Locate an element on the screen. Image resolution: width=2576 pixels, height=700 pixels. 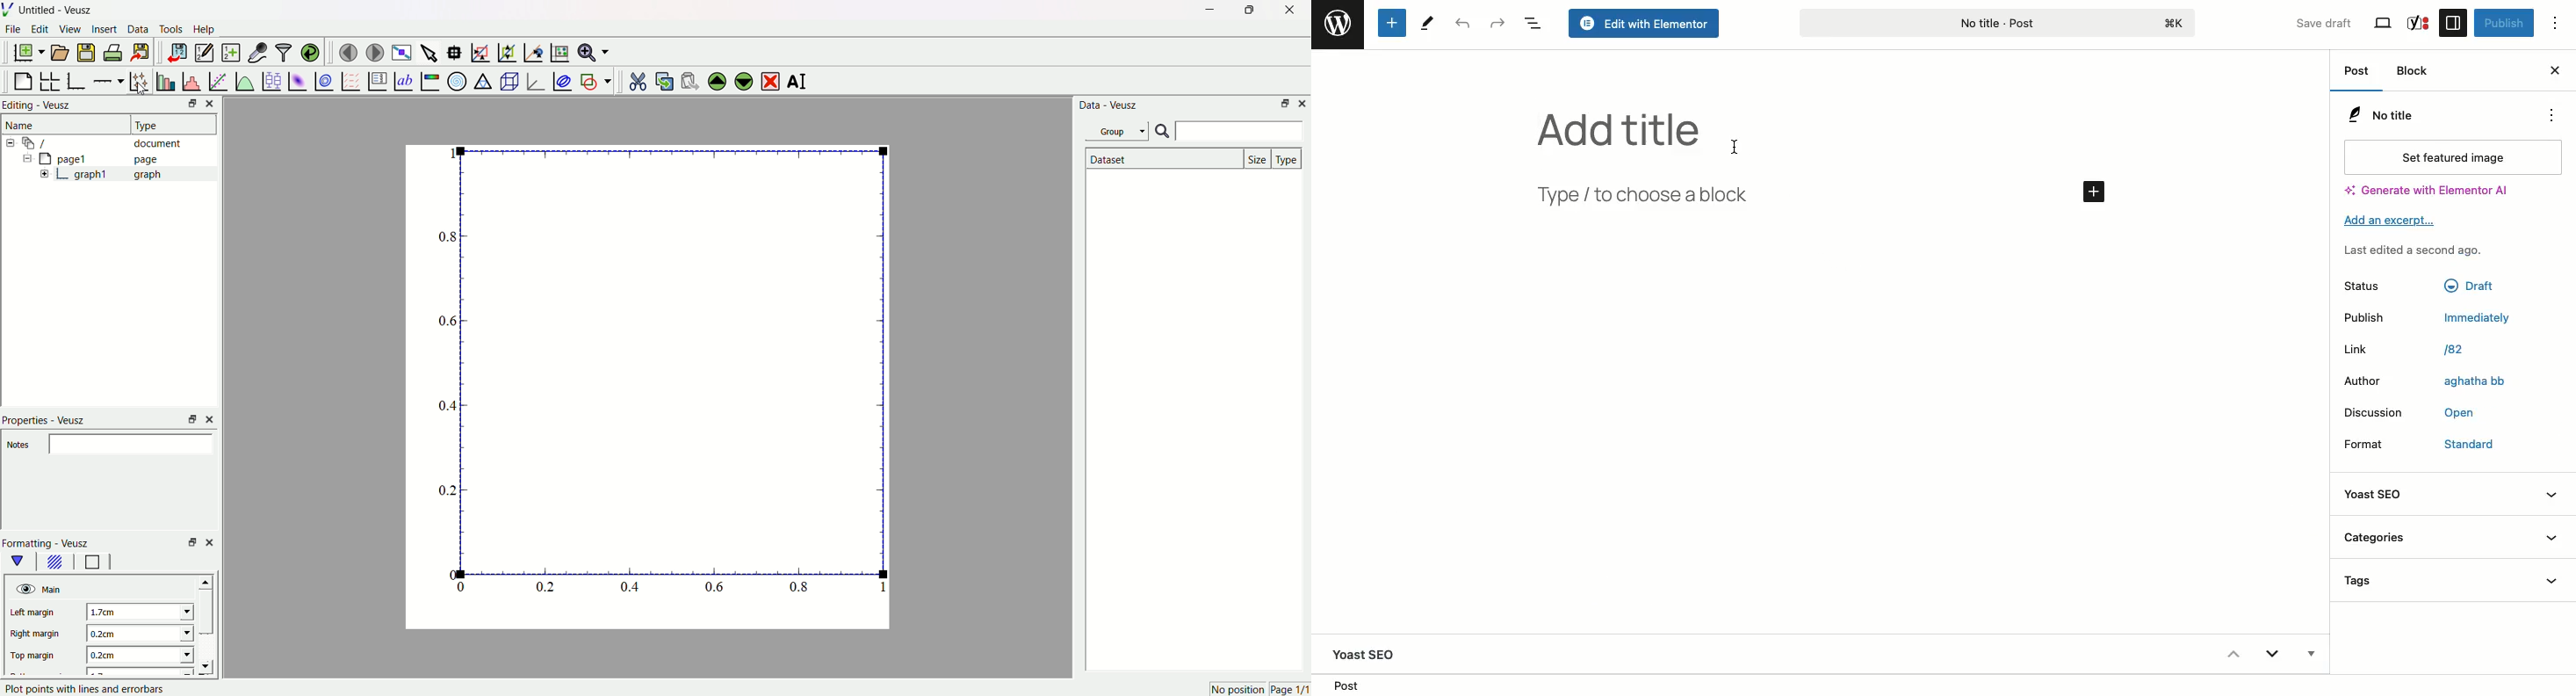
plot key is located at coordinates (376, 79).